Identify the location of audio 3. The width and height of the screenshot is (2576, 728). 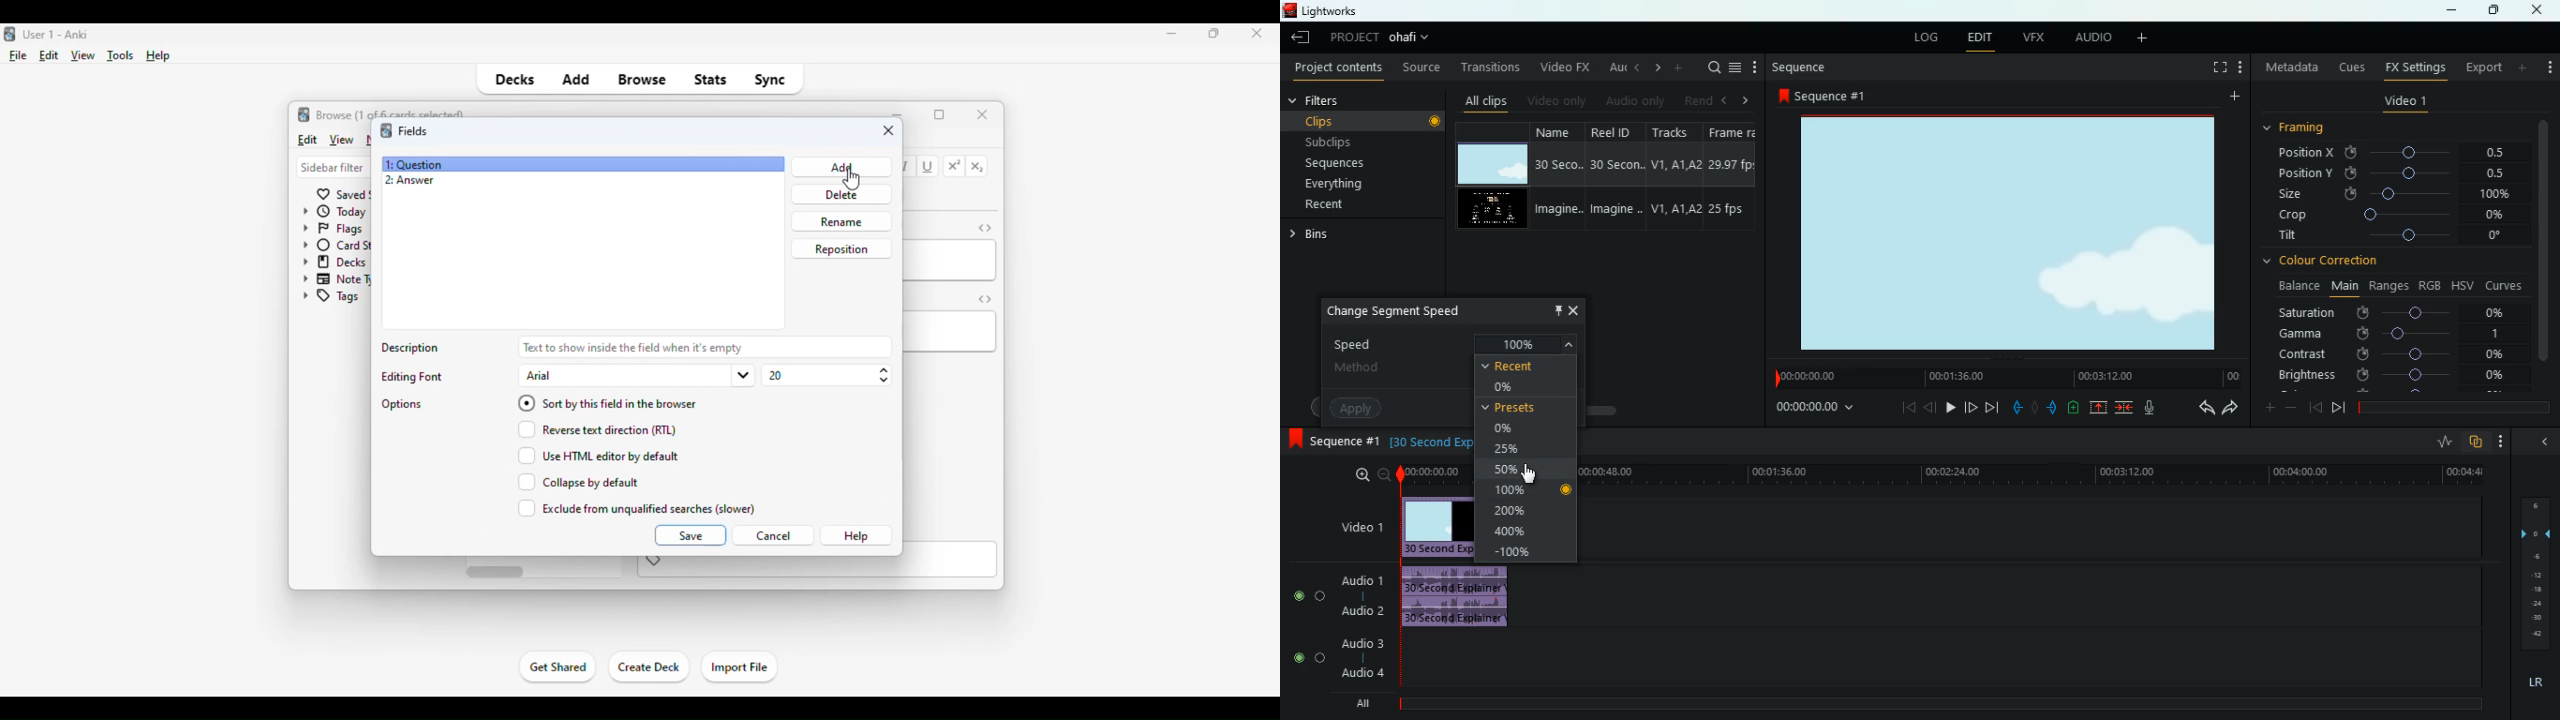
(1357, 642).